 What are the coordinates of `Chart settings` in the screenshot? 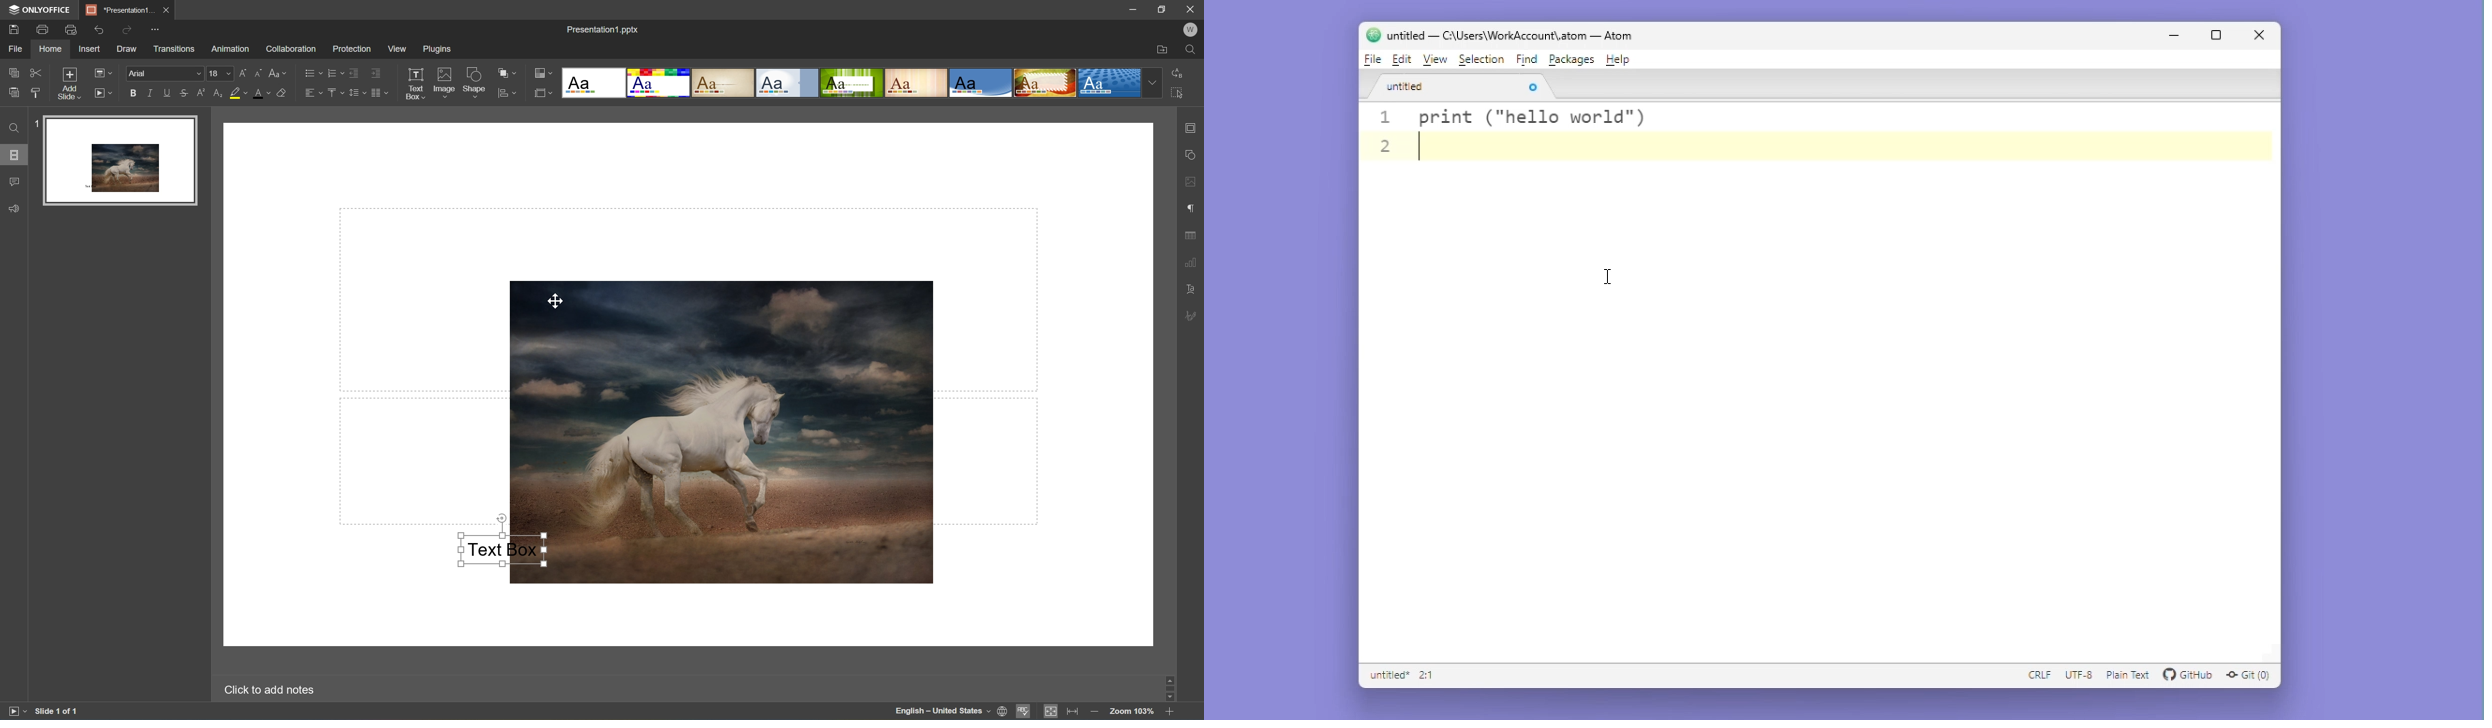 It's located at (1193, 262).